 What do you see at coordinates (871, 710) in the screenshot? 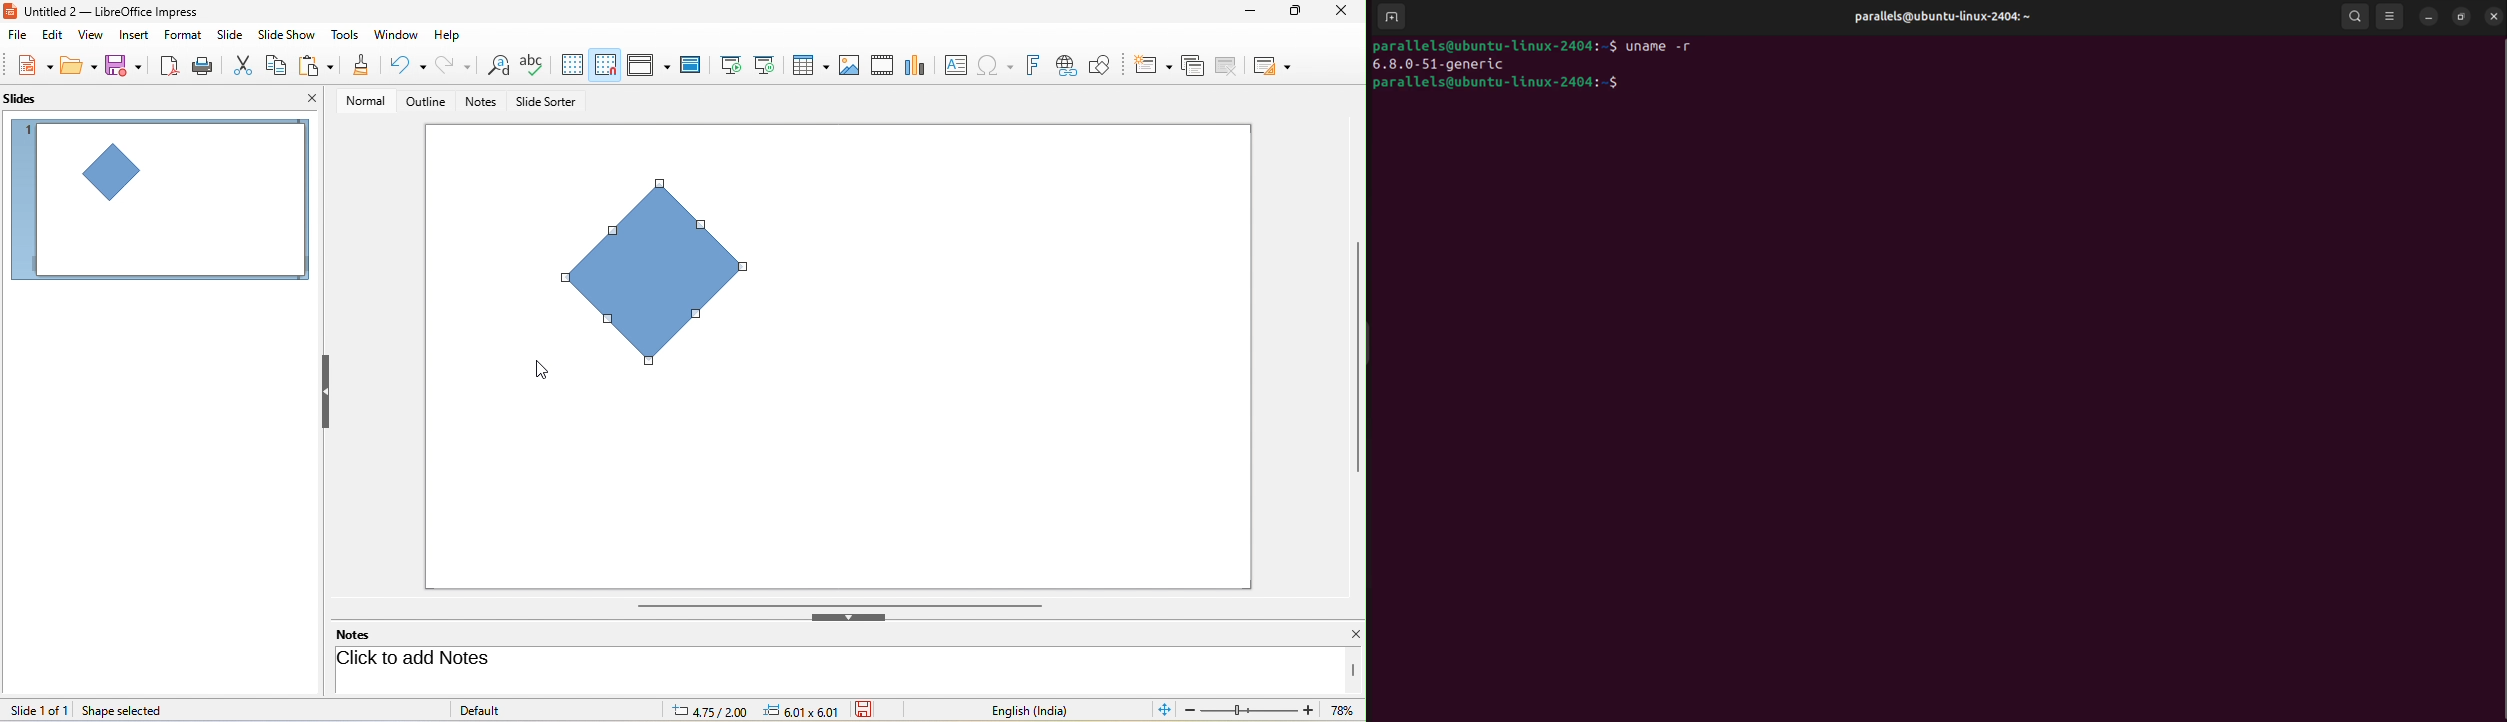
I see `save` at bounding box center [871, 710].